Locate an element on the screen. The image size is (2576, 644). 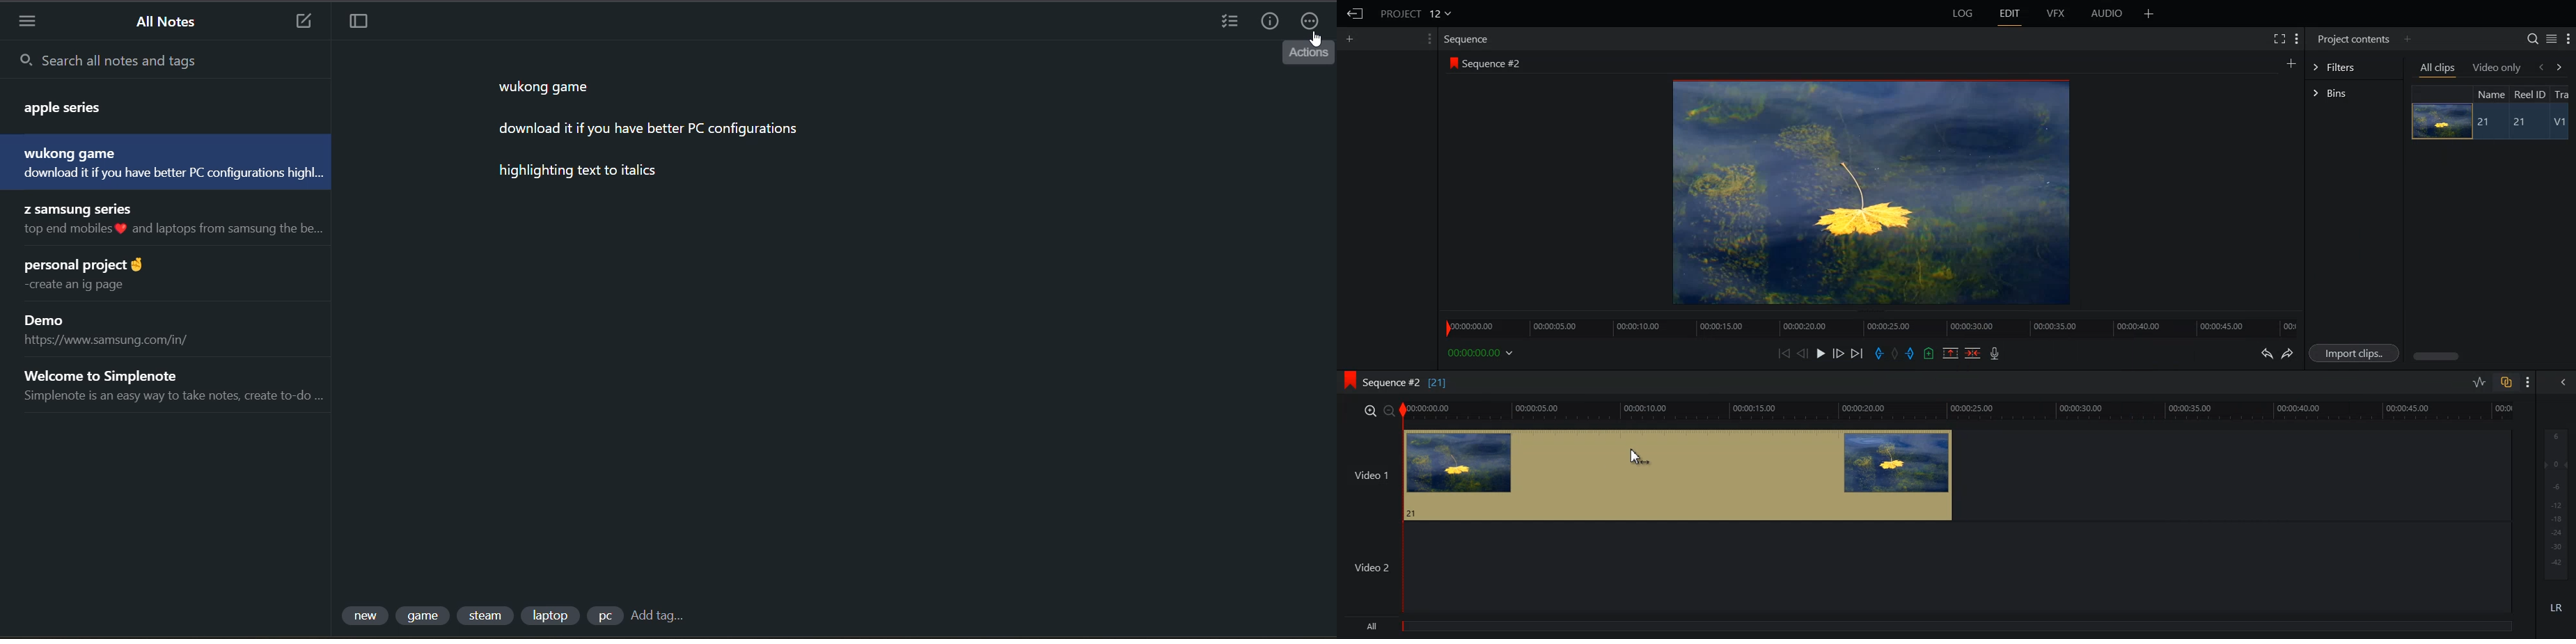
tooltip is located at coordinates (1311, 54).